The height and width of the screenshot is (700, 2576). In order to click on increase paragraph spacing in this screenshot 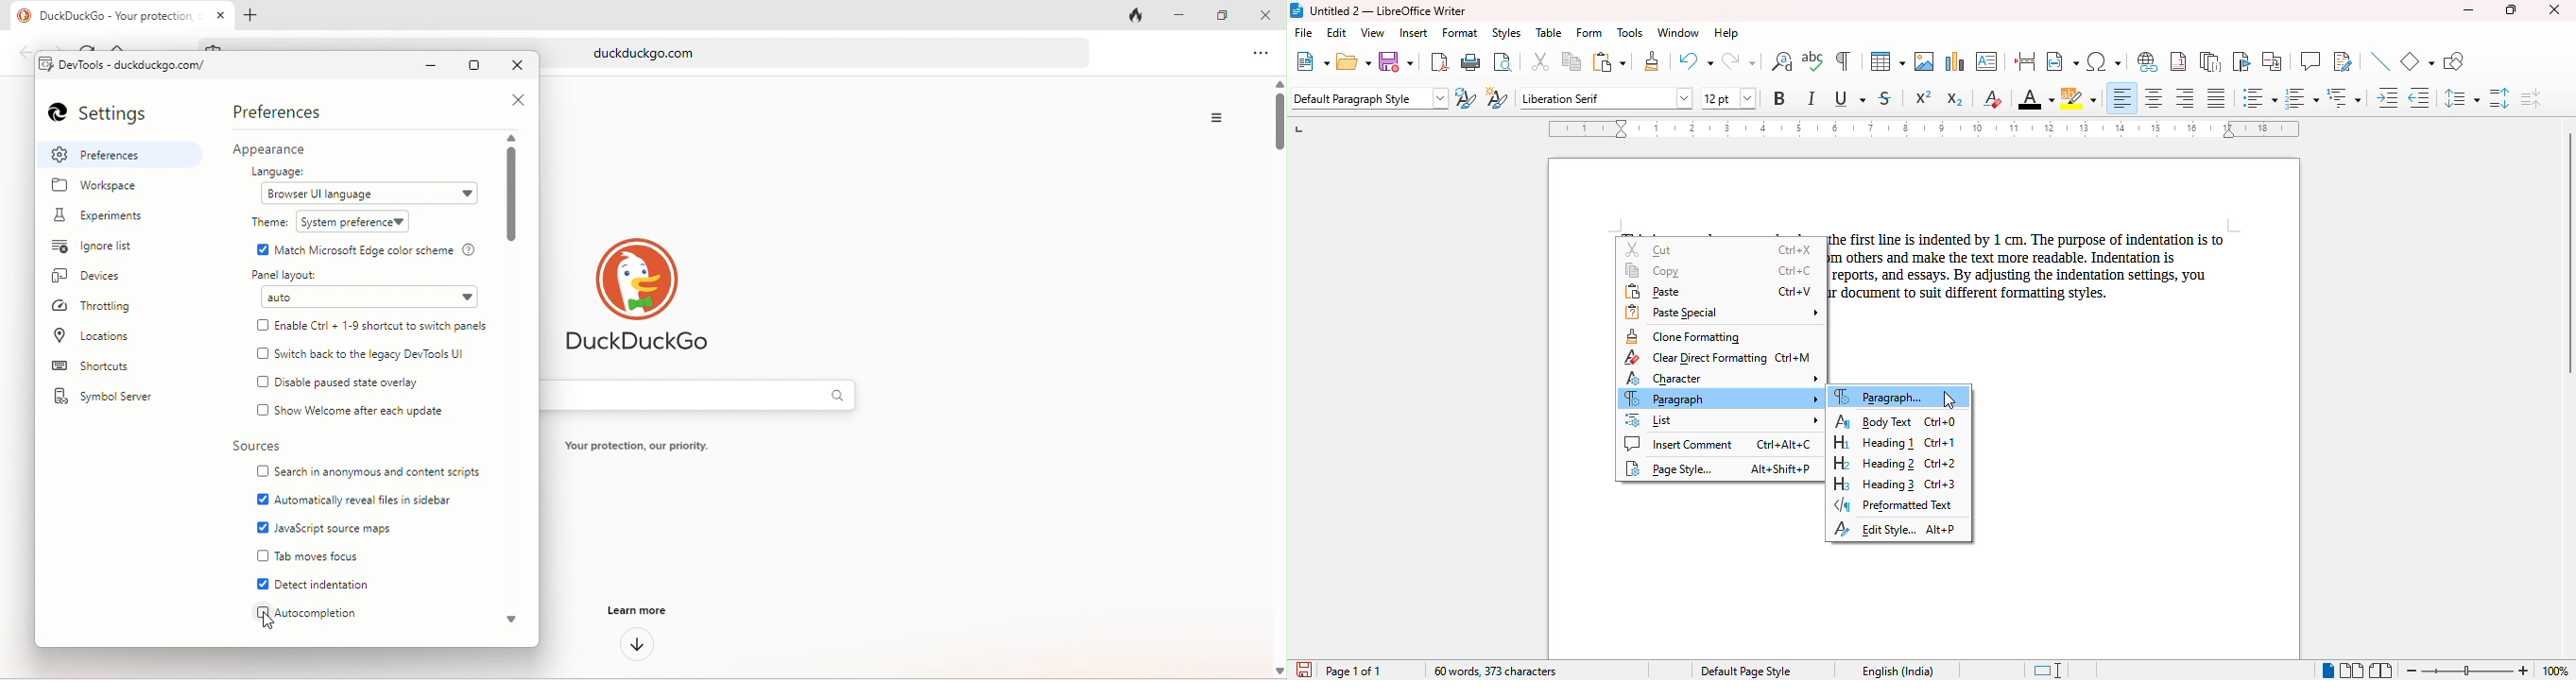, I will do `click(2499, 97)`.